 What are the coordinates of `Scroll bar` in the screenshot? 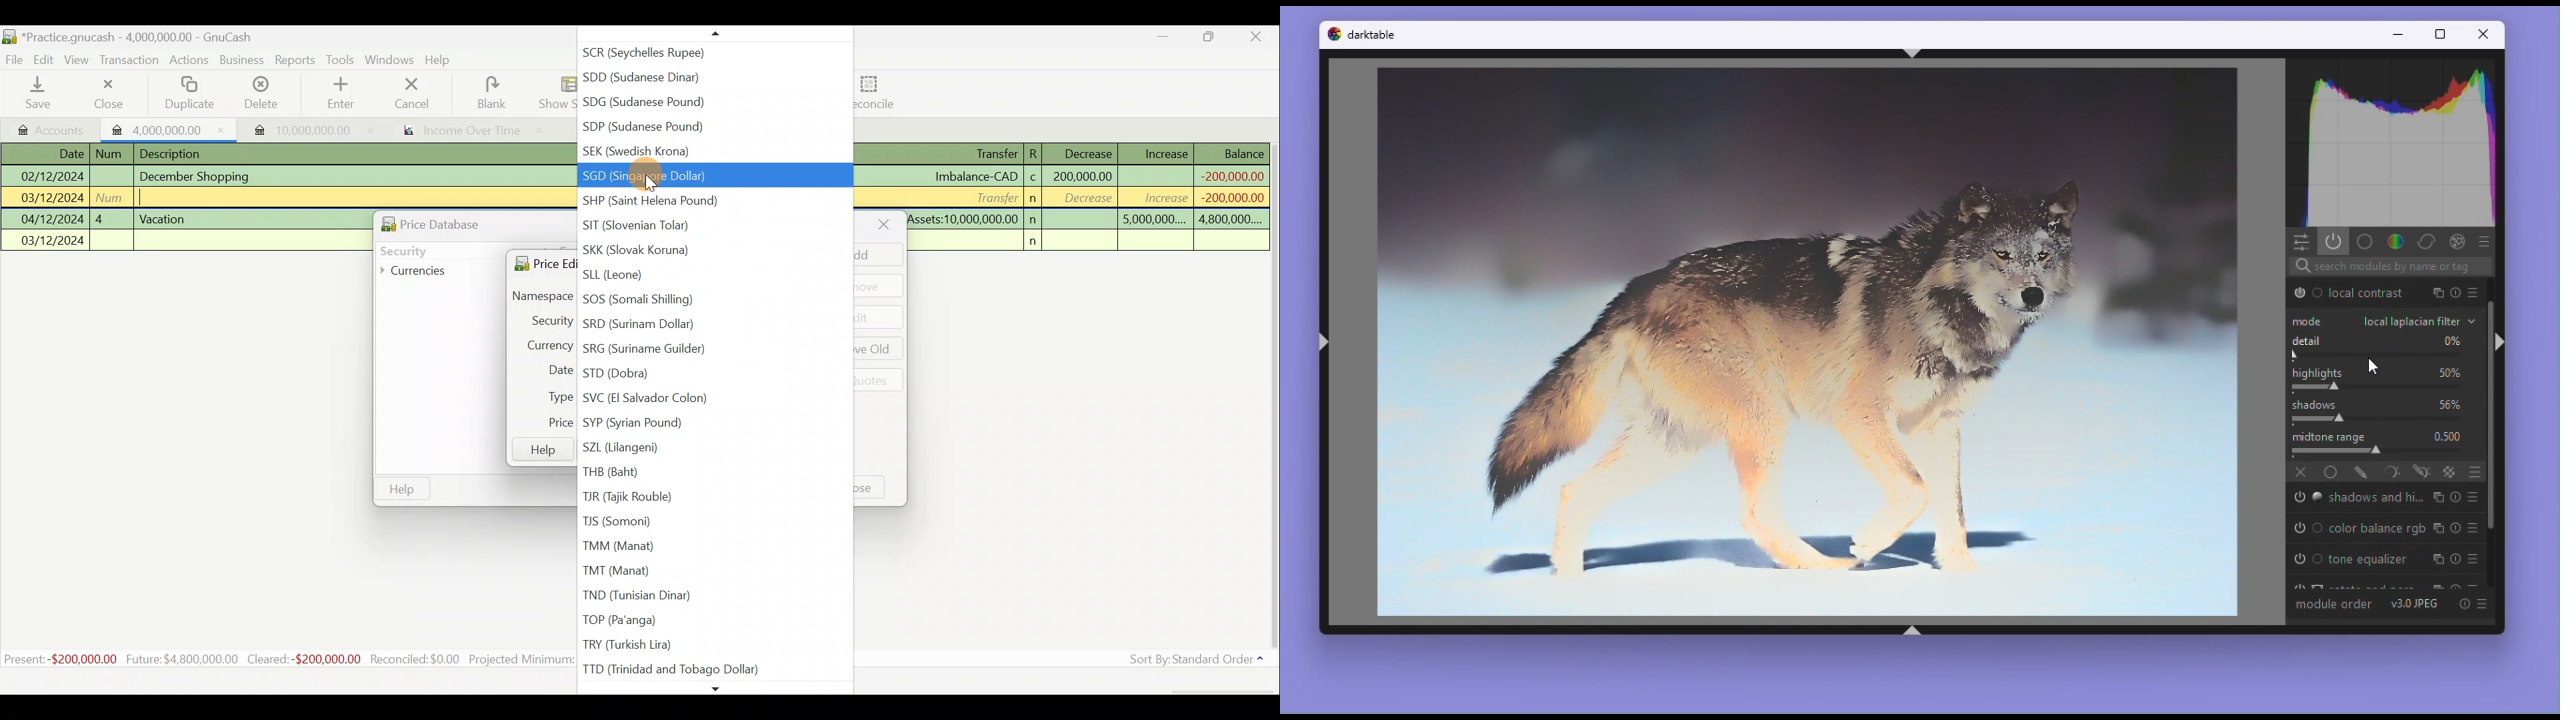 It's located at (1272, 399).